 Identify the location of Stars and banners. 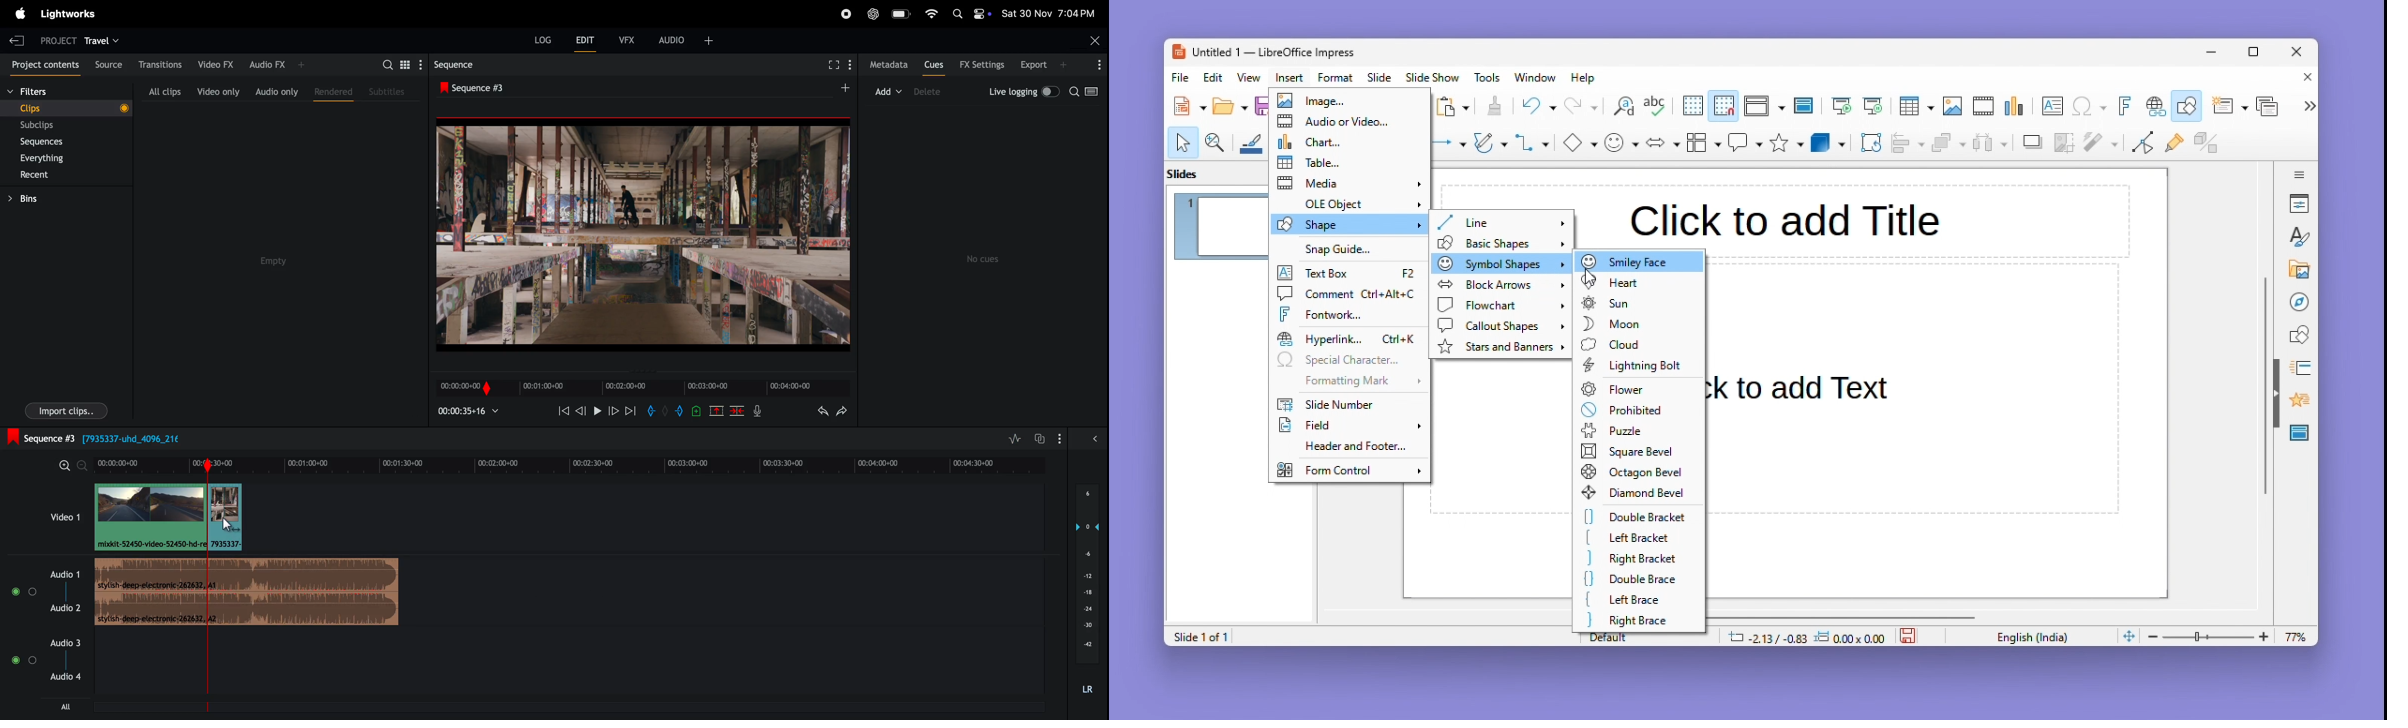
(1501, 347).